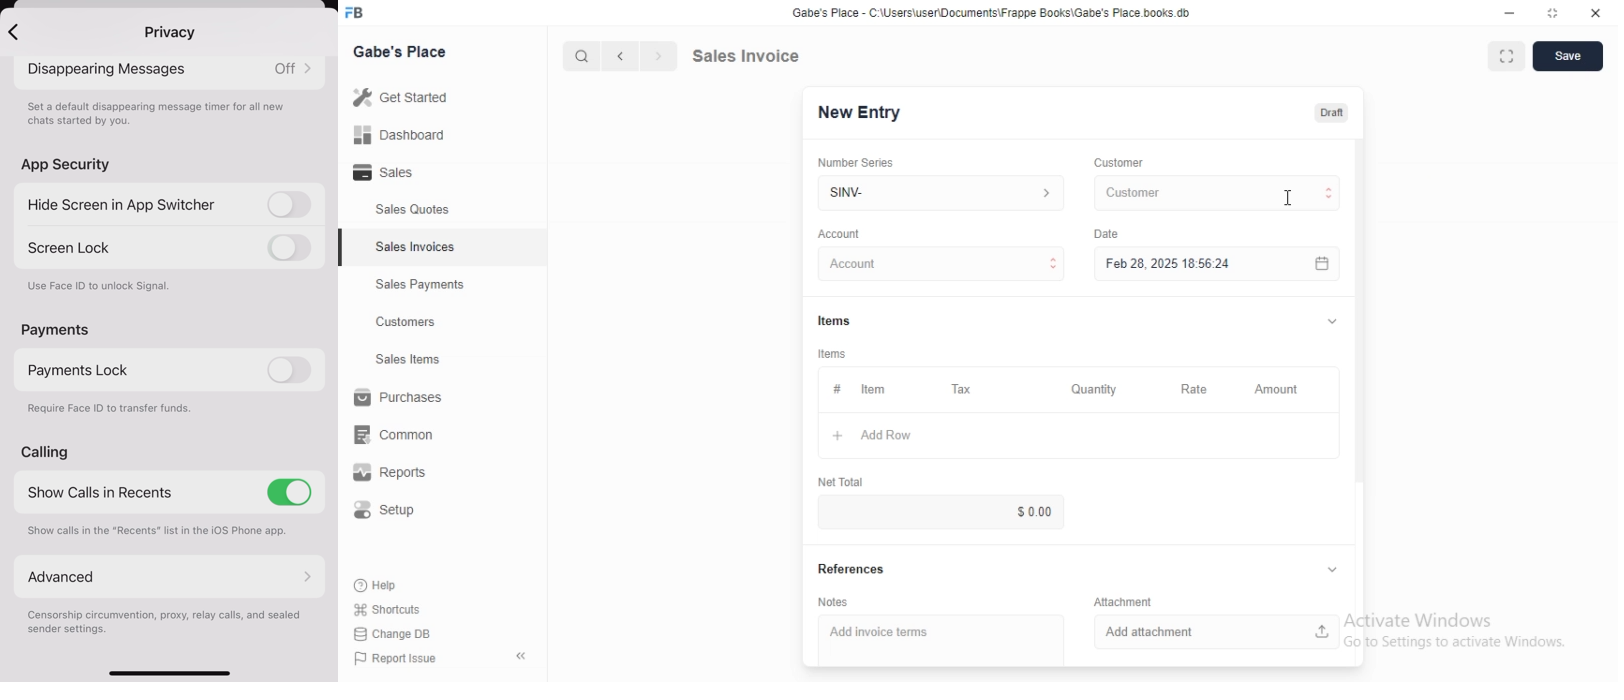 The width and height of the screenshot is (1624, 700). What do you see at coordinates (858, 161) in the screenshot?
I see `‘Number Series.` at bounding box center [858, 161].